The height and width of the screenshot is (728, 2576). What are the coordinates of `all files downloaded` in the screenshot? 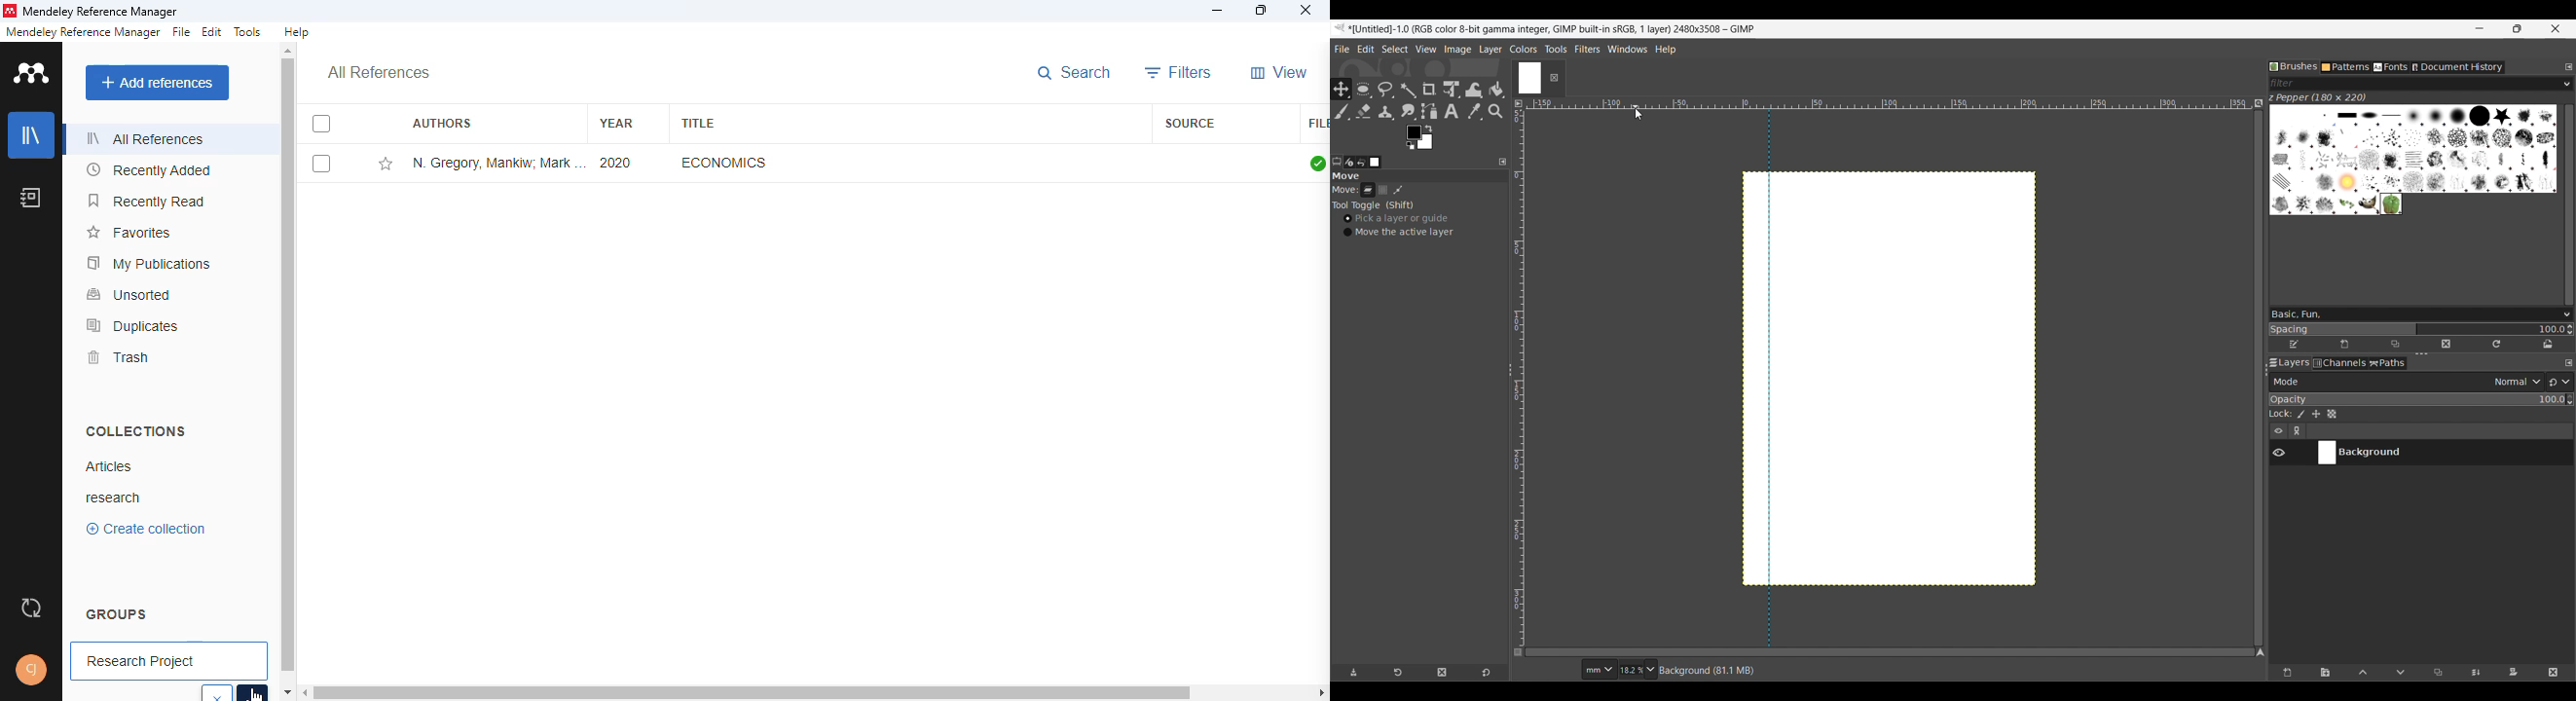 It's located at (1315, 164).